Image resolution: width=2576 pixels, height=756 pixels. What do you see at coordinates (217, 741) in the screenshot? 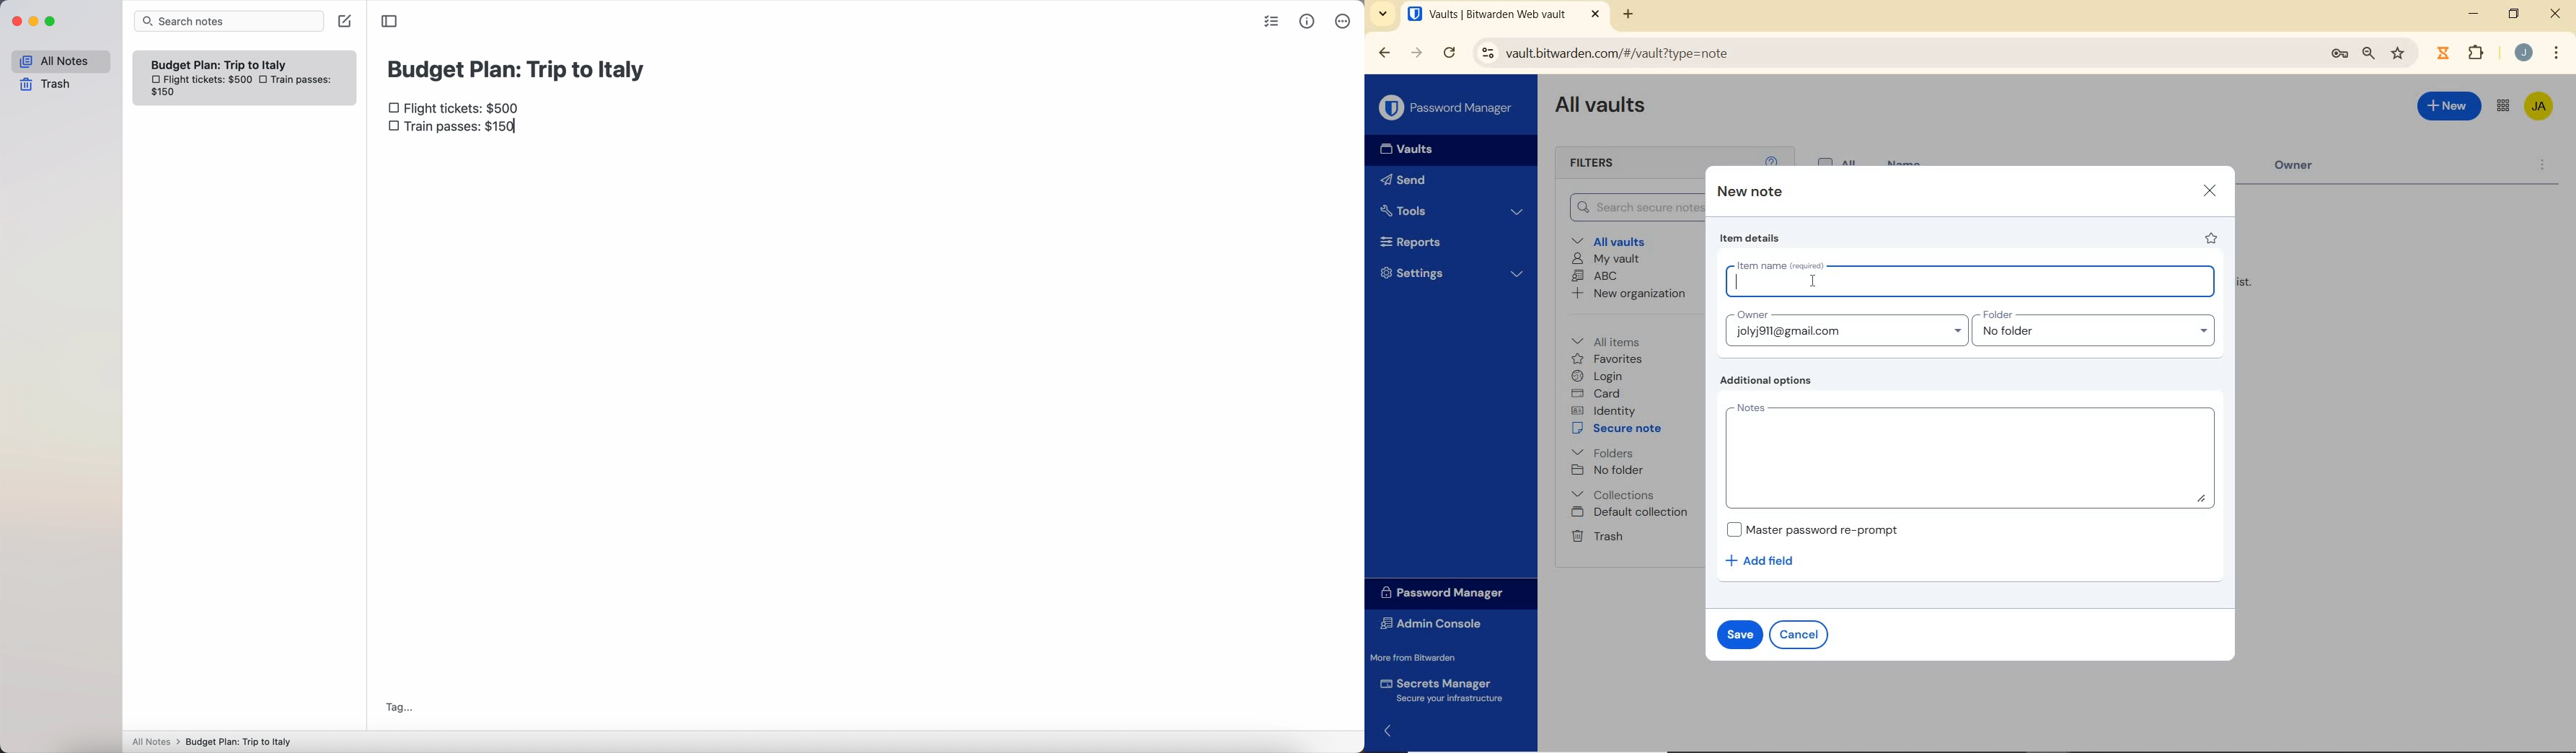
I see `All notes > Budget Plan: Trip to Italy` at bounding box center [217, 741].